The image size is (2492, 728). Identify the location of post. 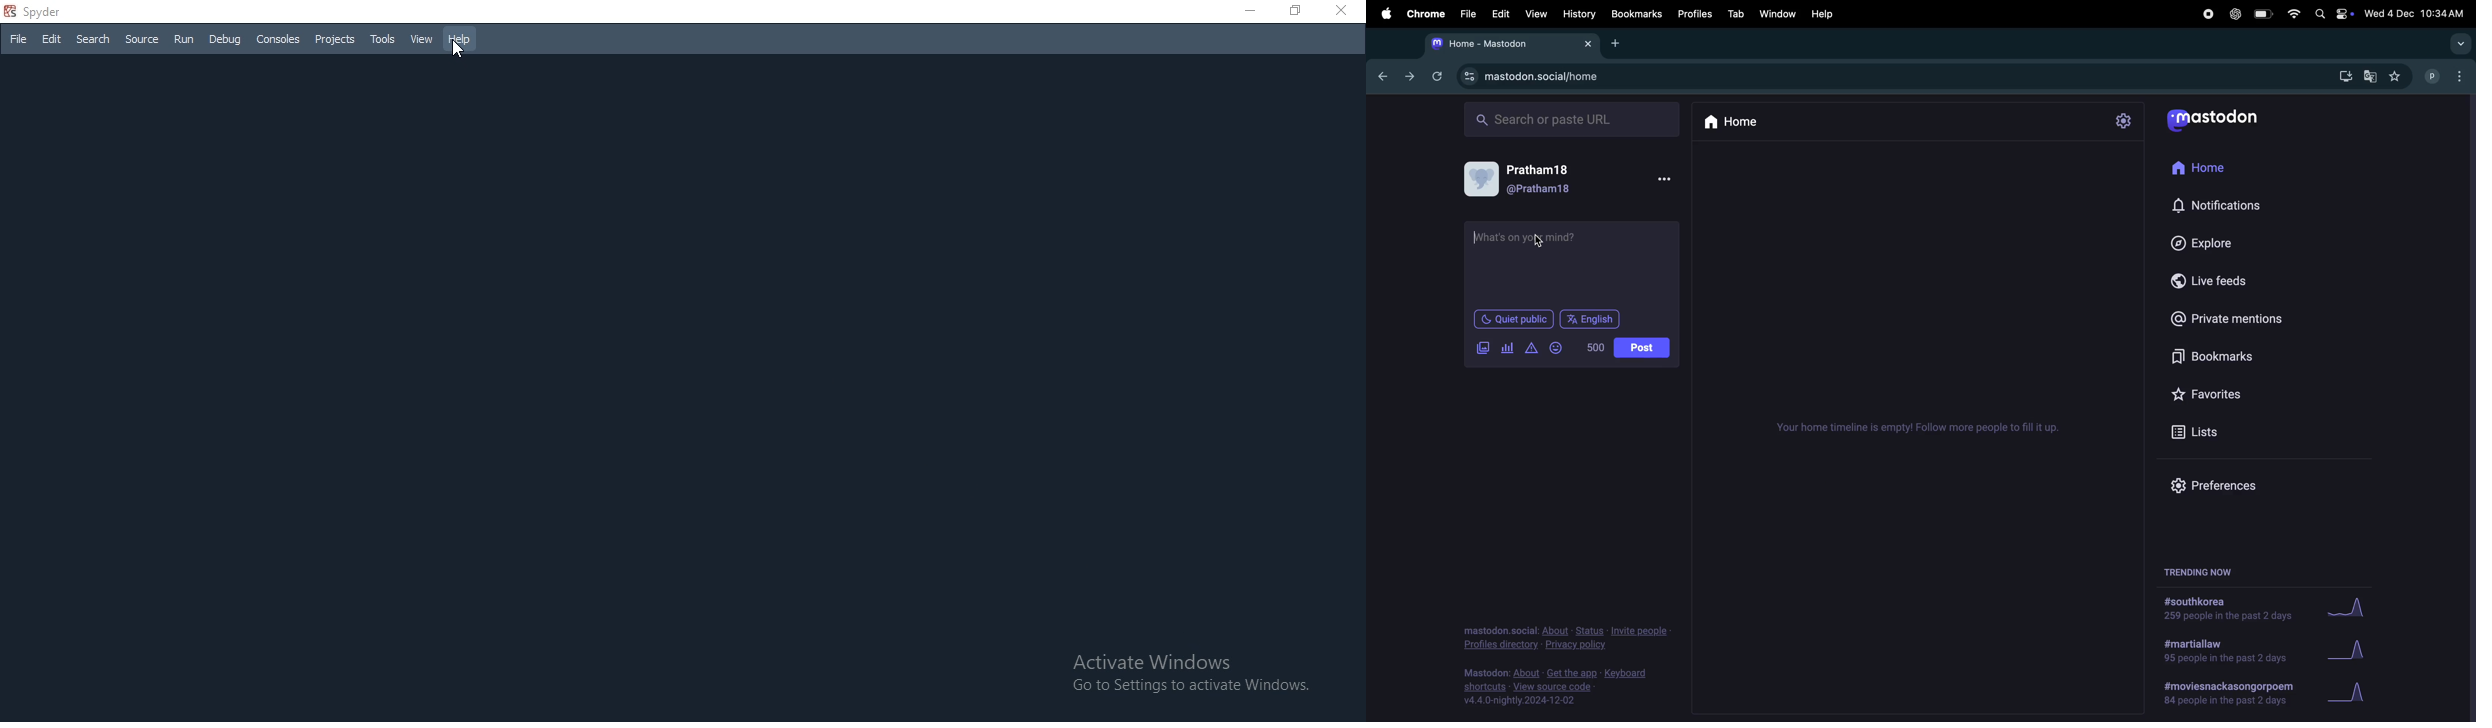
(1643, 348).